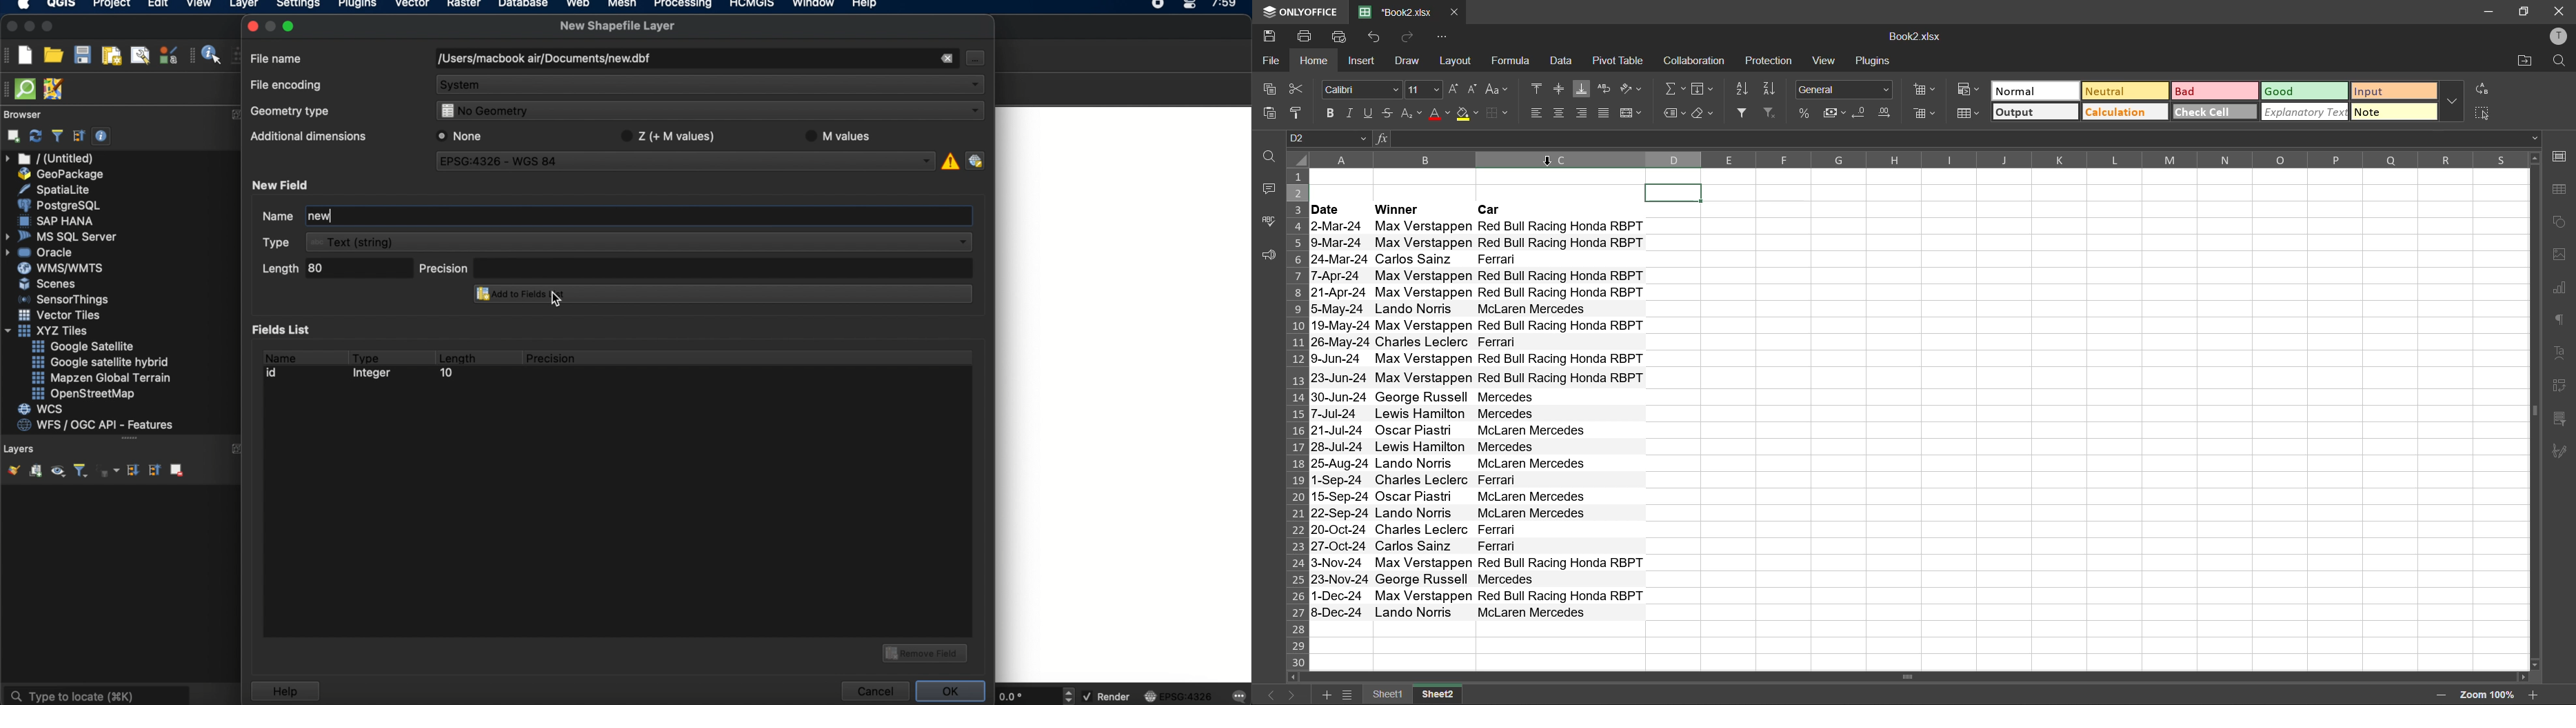  I want to click on fill color, so click(1470, 116).